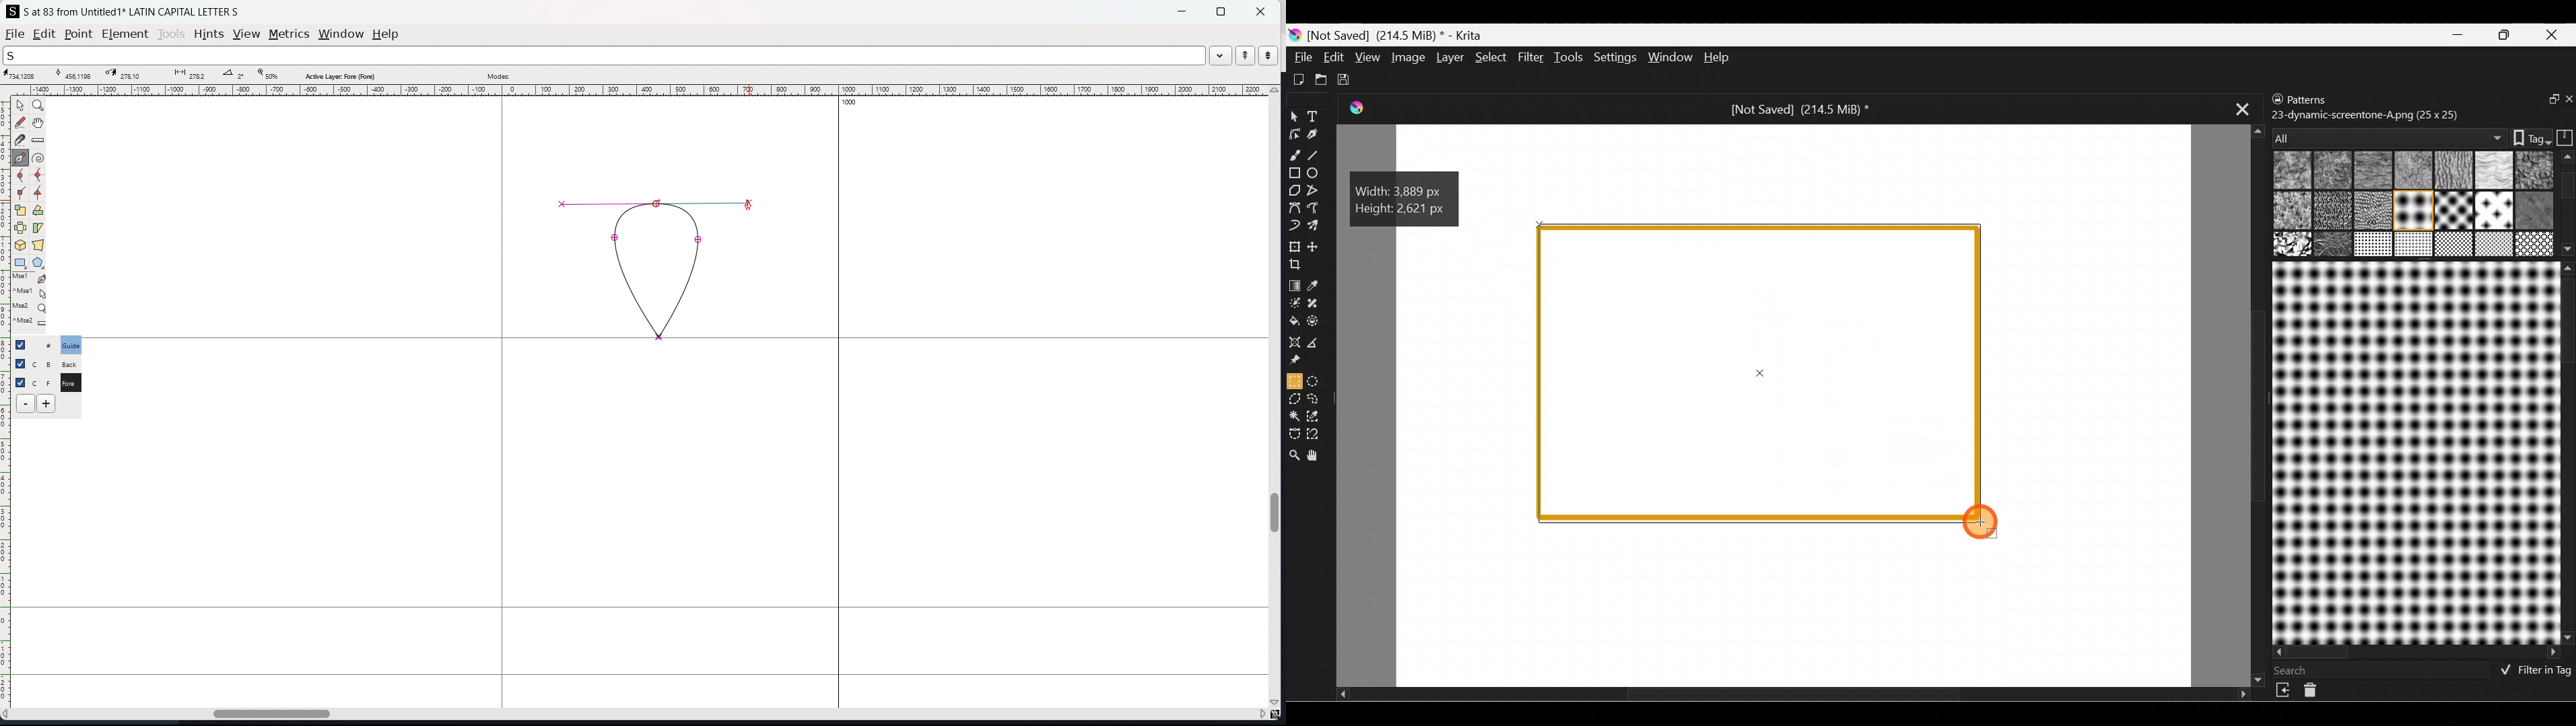 This screenshot has width=2576, height=728. I want to click on 19 texture_crackle.png, so click(2495, 245).